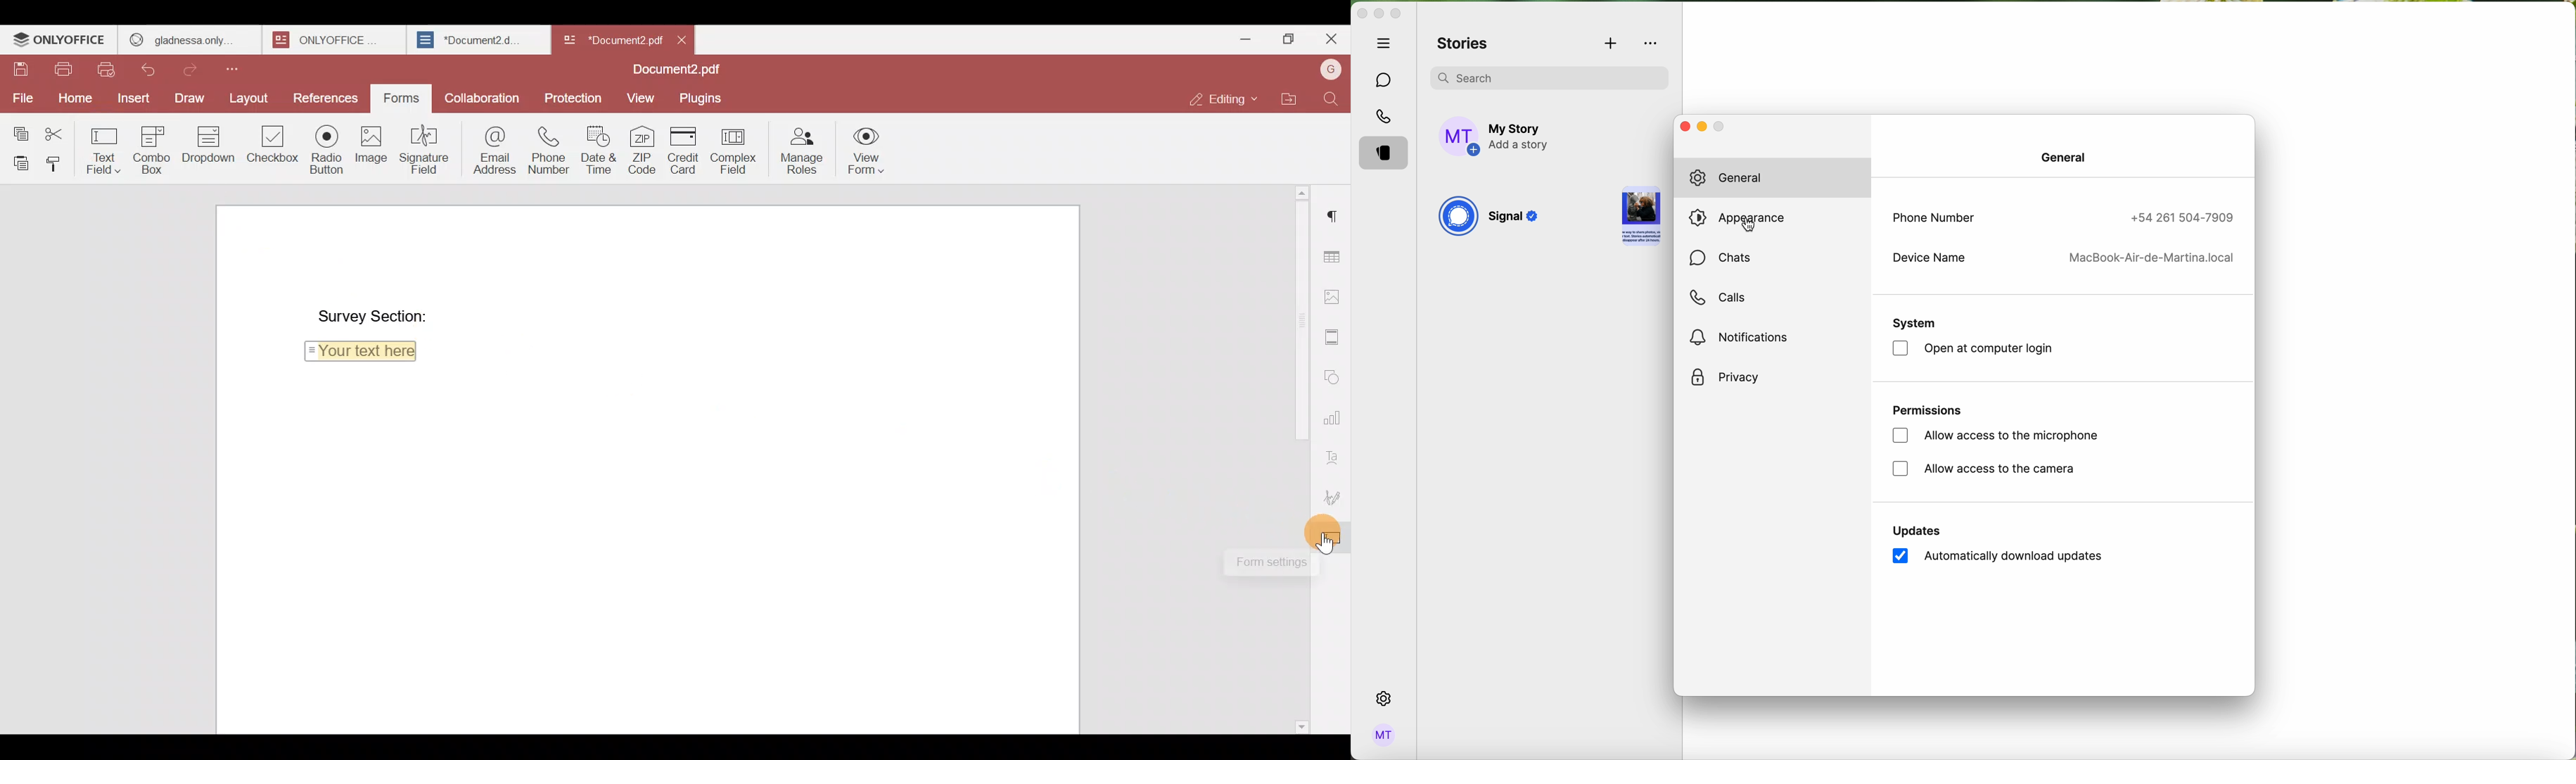 This screenshot has width=2576, height=784. Describe the element at coordinates (1334, 455) in the screenshot. I see `Text Art settings` at that location.